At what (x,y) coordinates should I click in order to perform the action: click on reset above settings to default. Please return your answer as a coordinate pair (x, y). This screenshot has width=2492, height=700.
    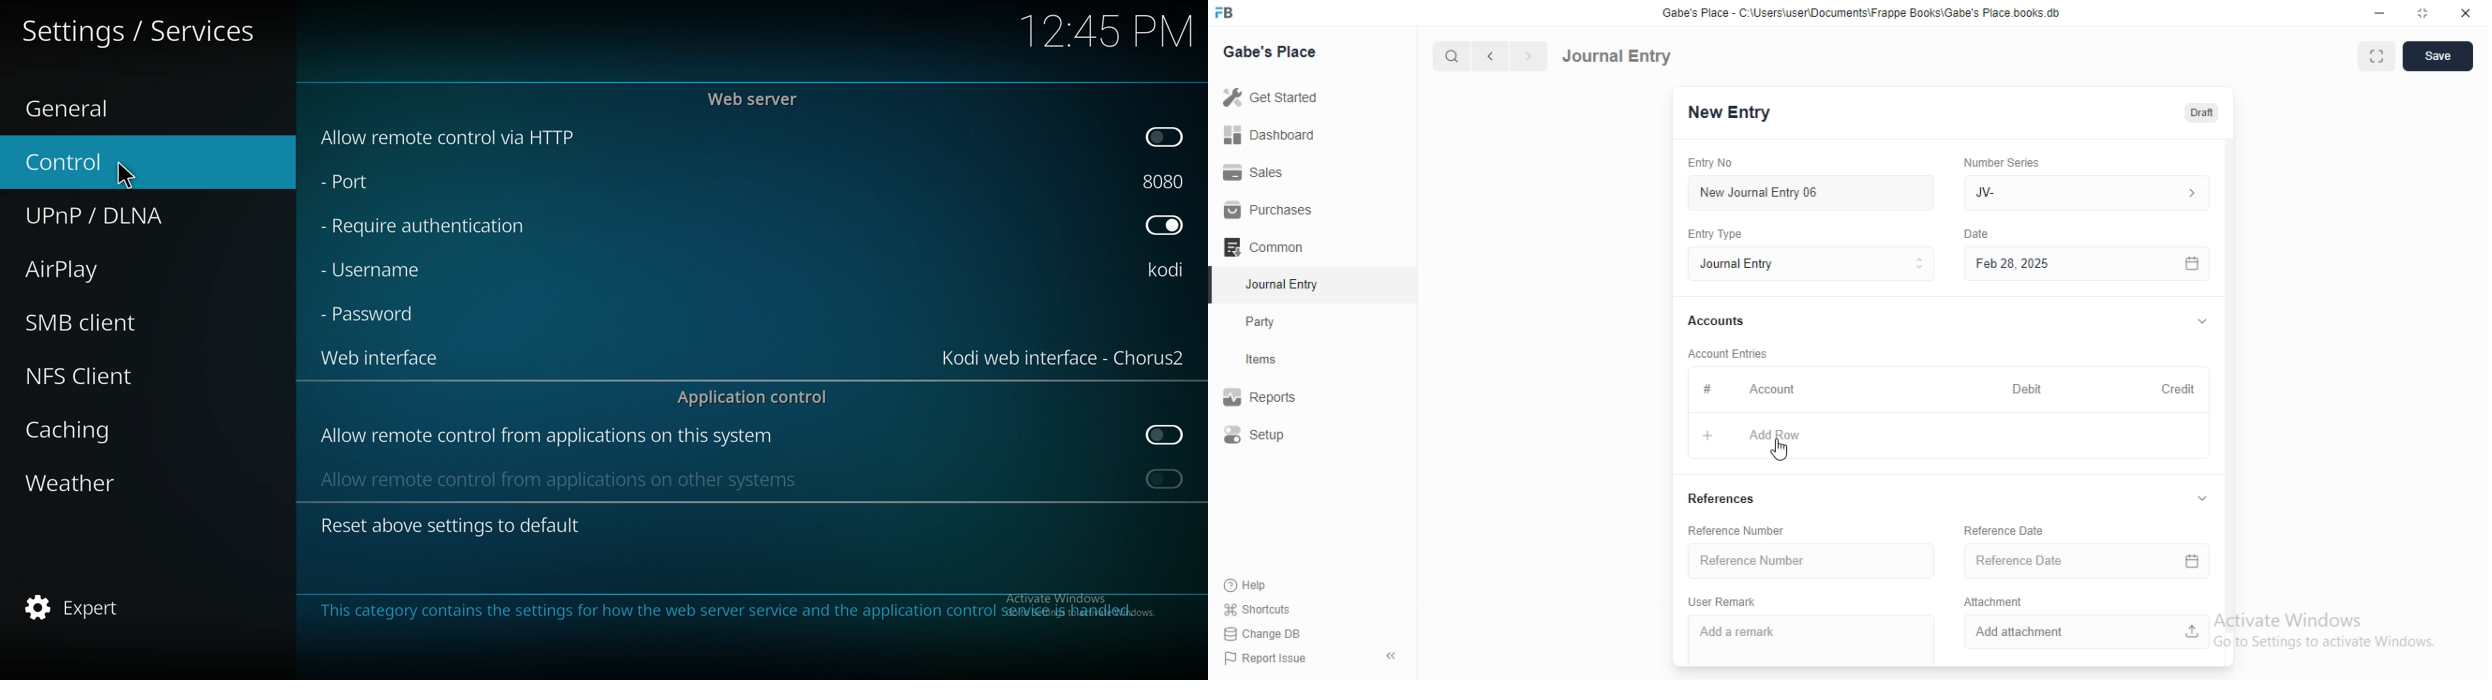
    Looking at the image, I should click on (450, 524).